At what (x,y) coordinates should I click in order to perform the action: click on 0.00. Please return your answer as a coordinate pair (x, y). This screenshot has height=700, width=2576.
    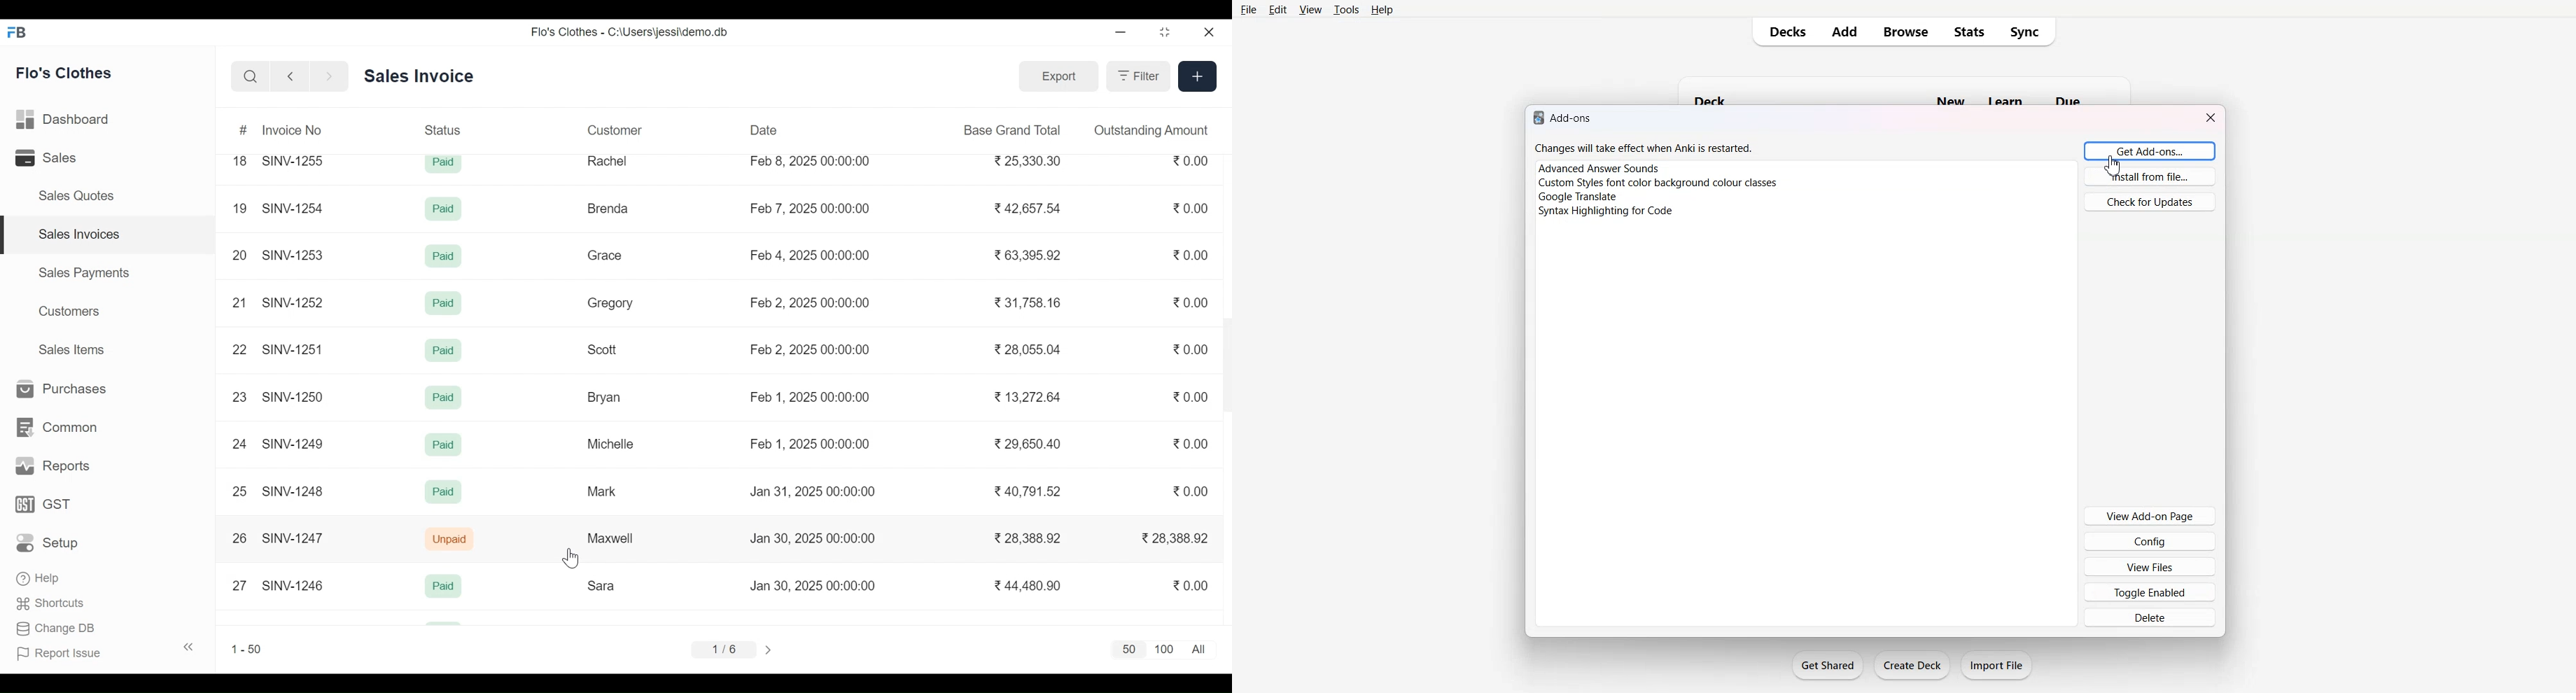
    Looking at the image, I should click on (1192, 397).